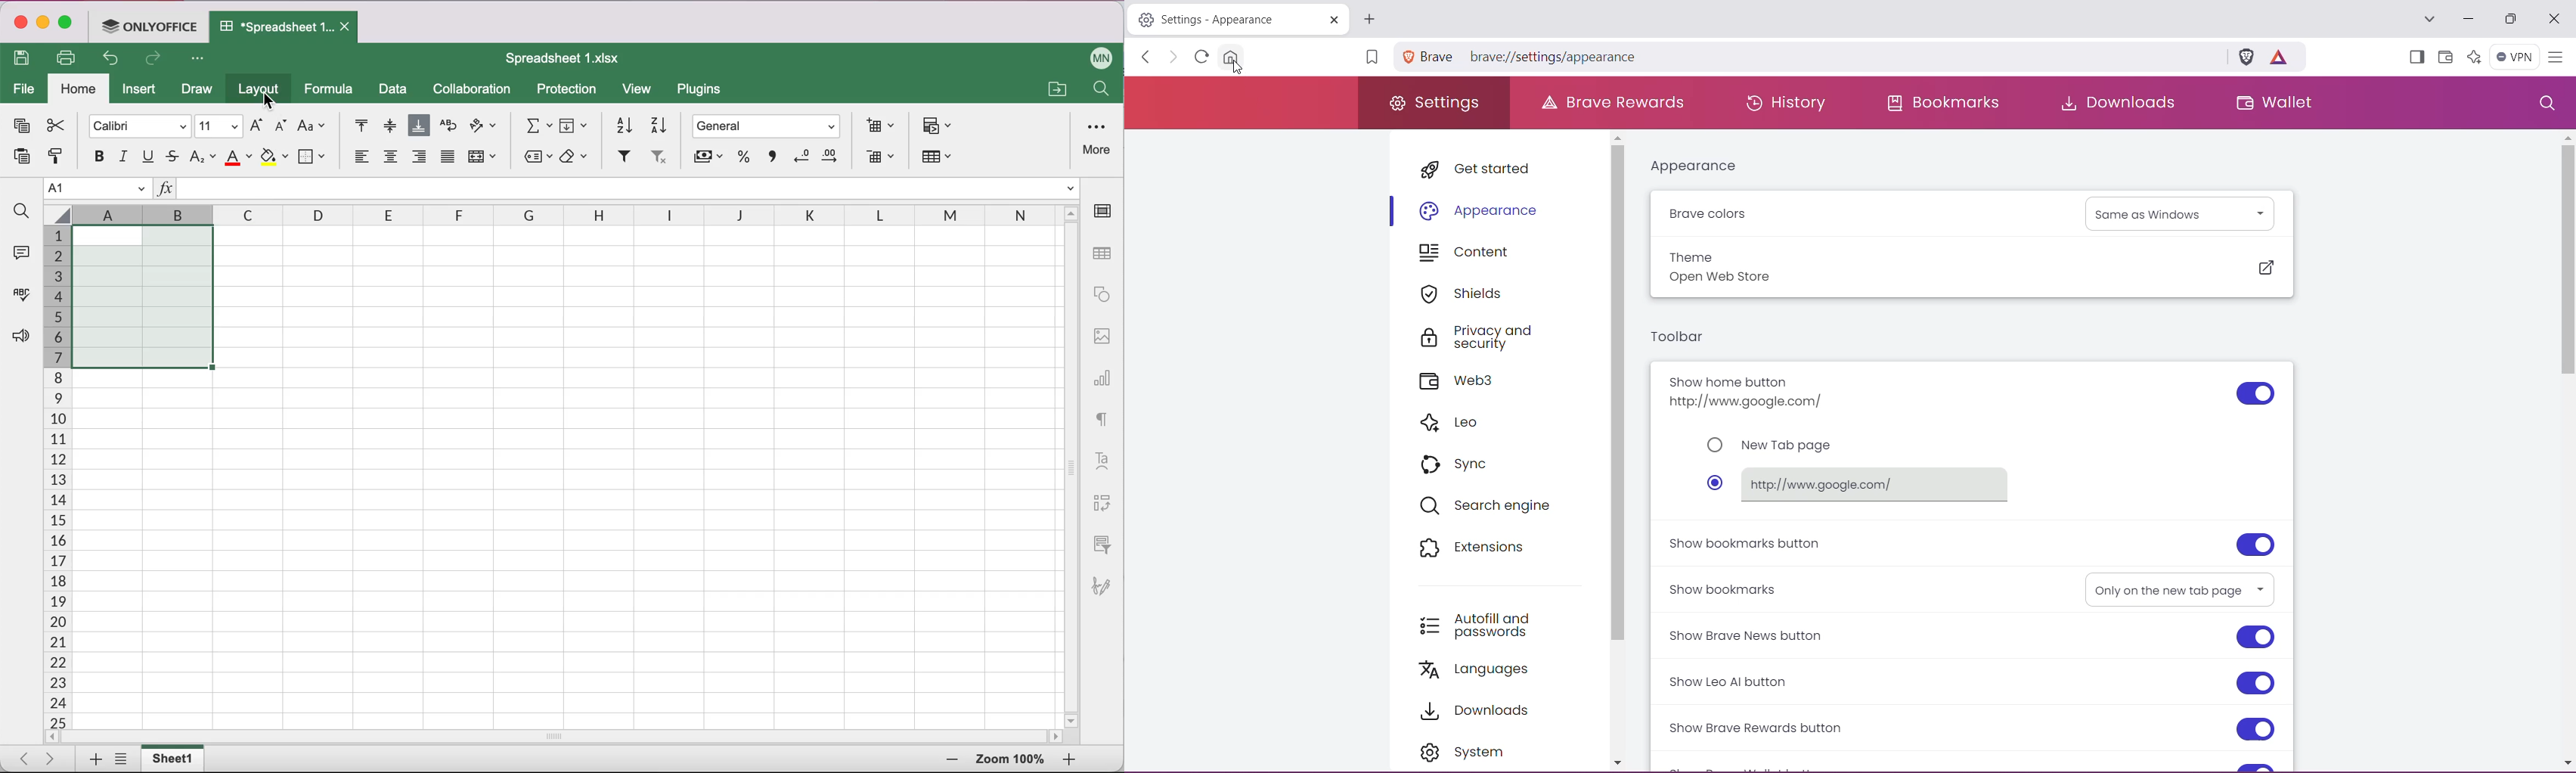  What do you see at coordinates (2472, 56) in the screenshot?
I see `Leo AI` at bounding box center [2472, 56].